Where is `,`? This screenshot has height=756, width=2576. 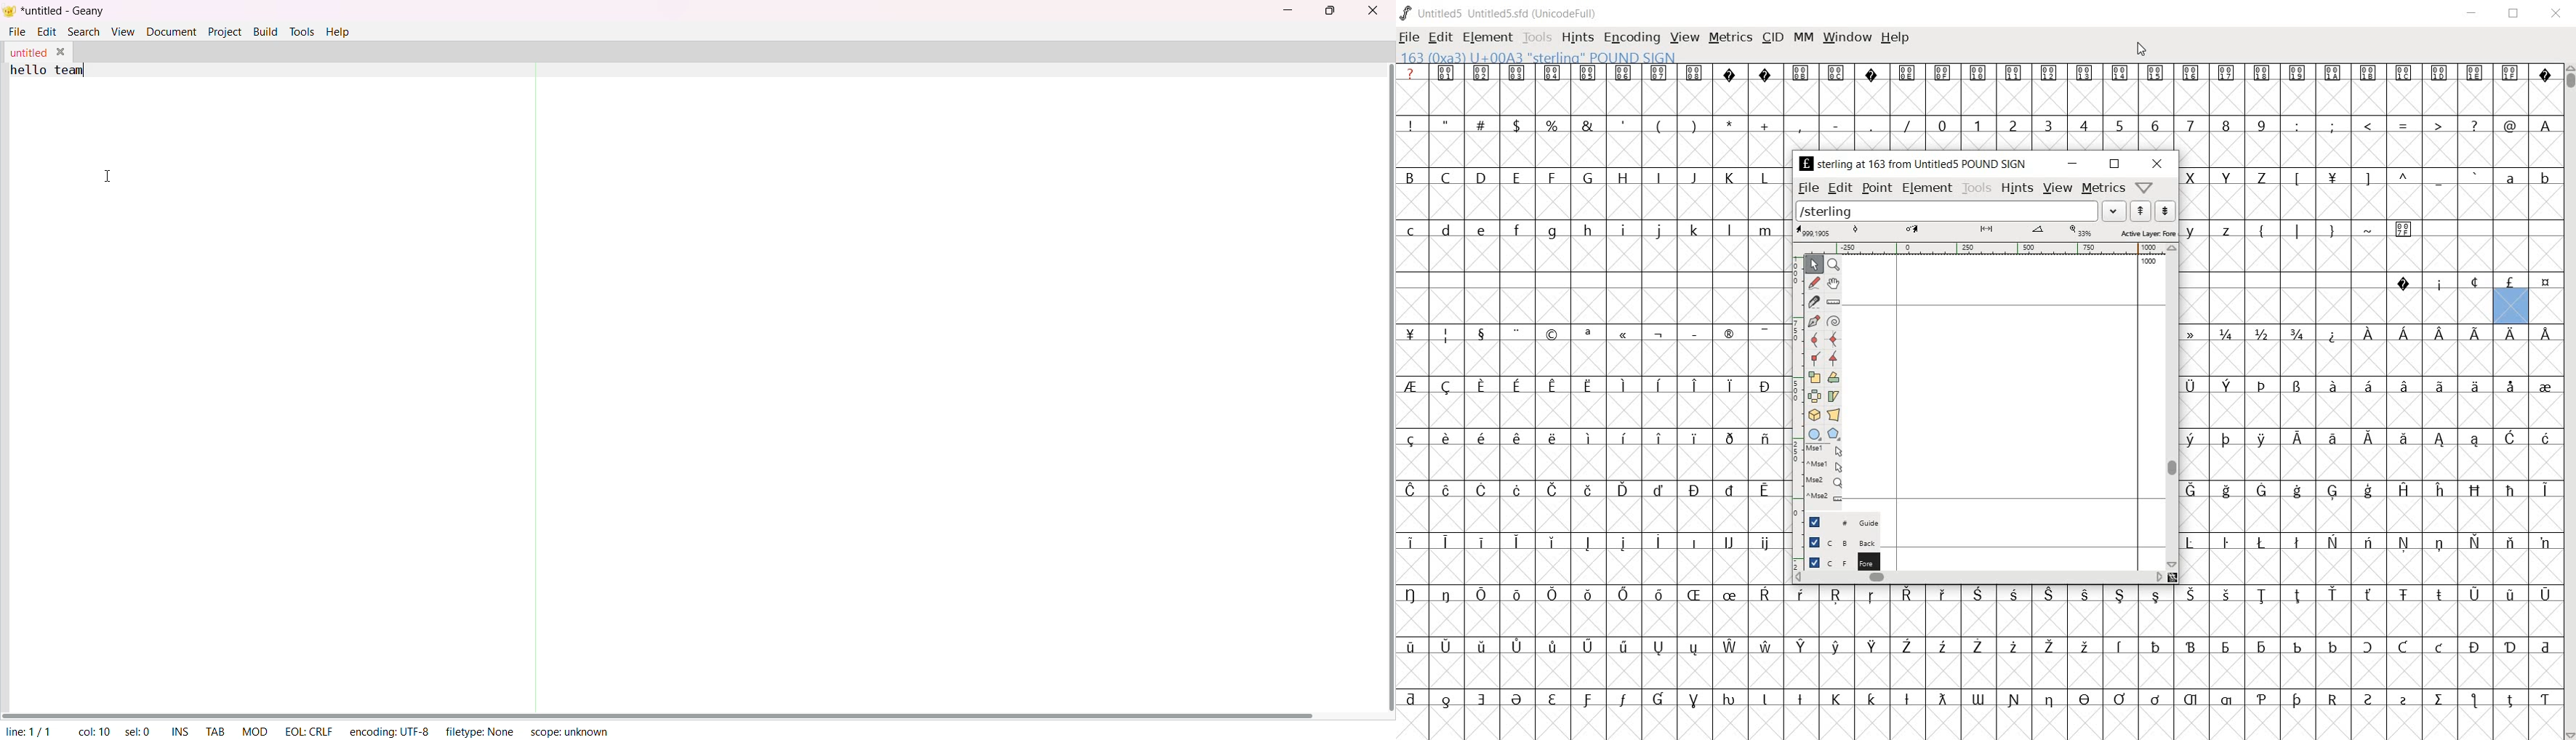
, is located at coordinates (1800, 127).